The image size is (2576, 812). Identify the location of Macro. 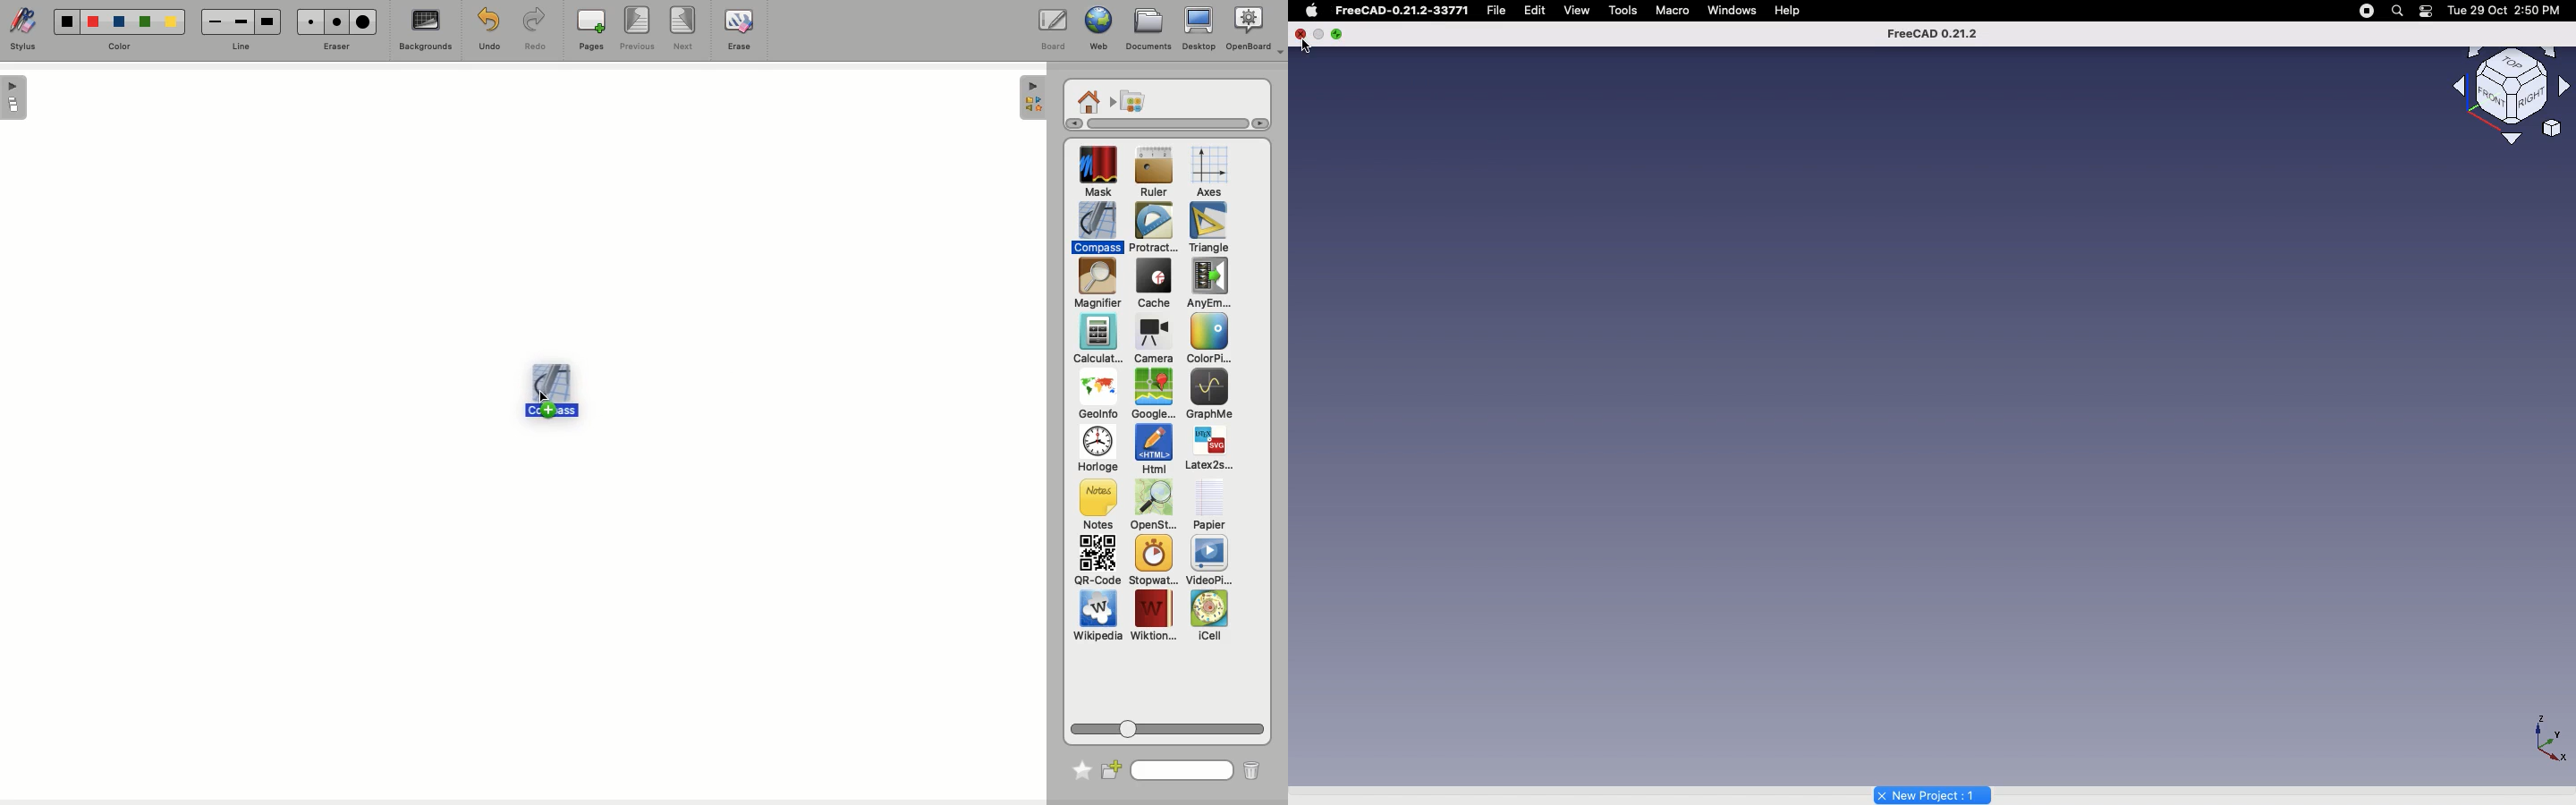
(1674, 10).